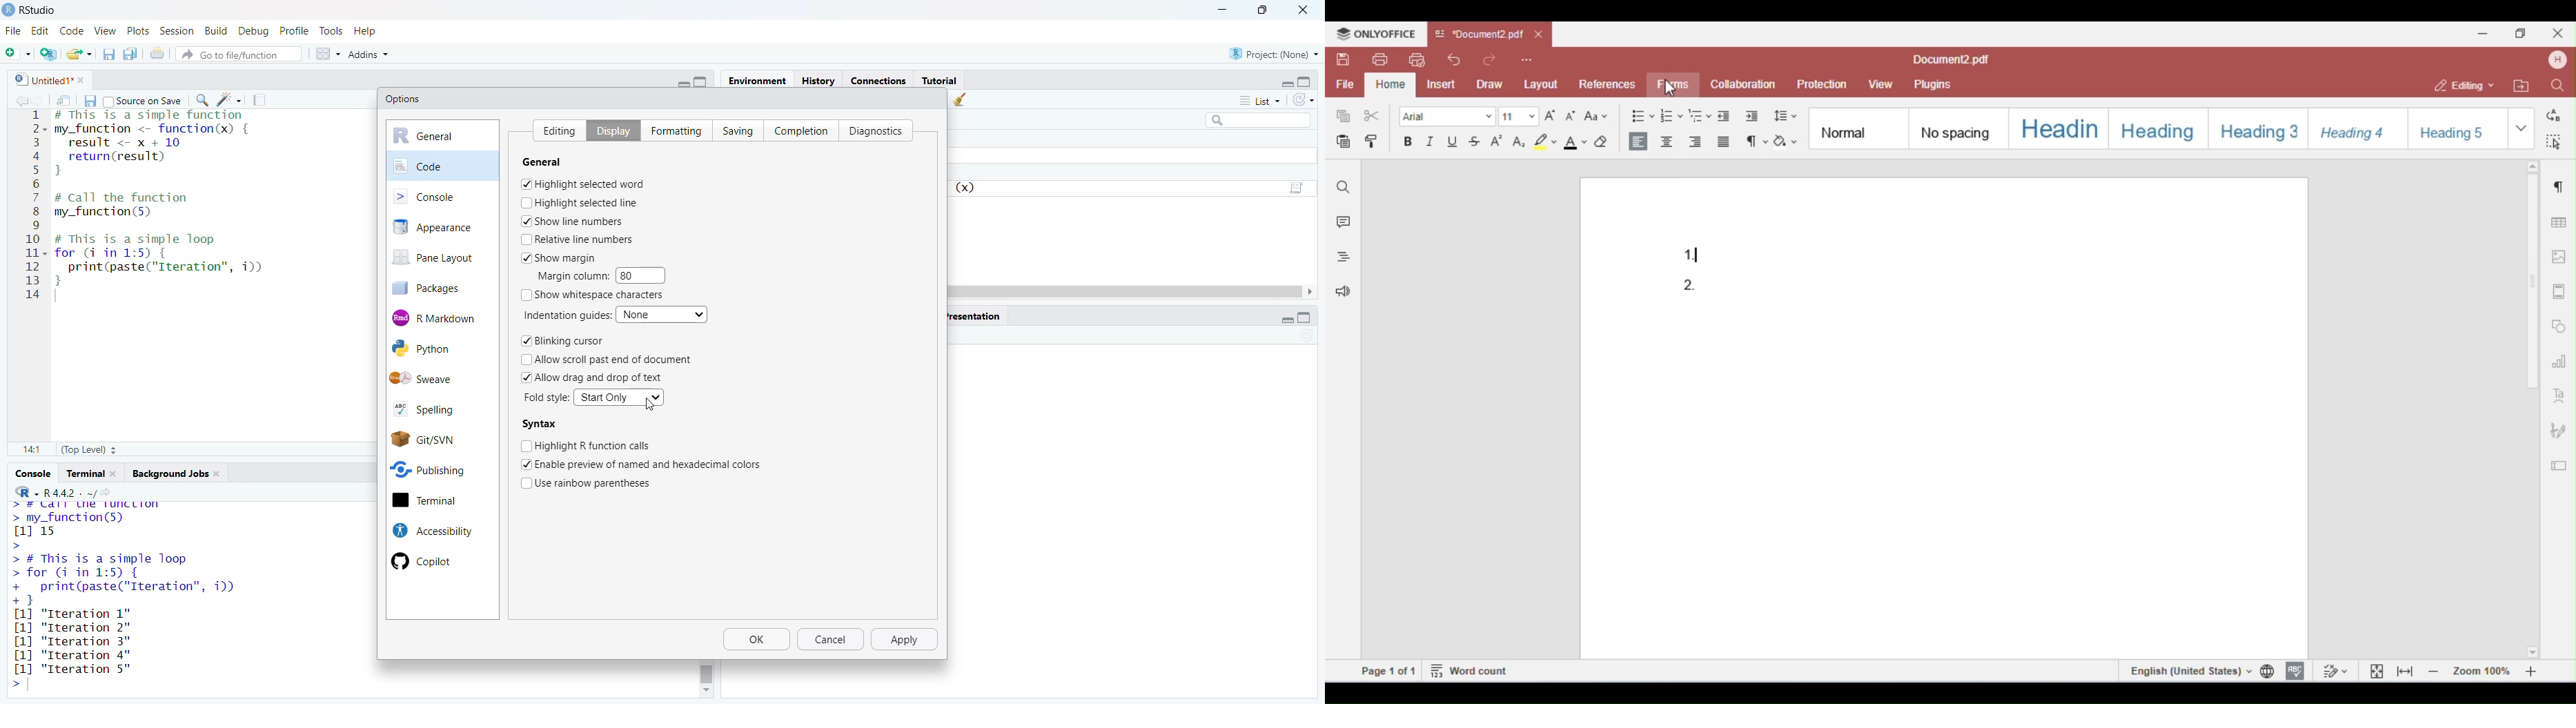 The width and height of the screenshot is (2576, 728). I want to click on blinking cursor, so click(562, 342).